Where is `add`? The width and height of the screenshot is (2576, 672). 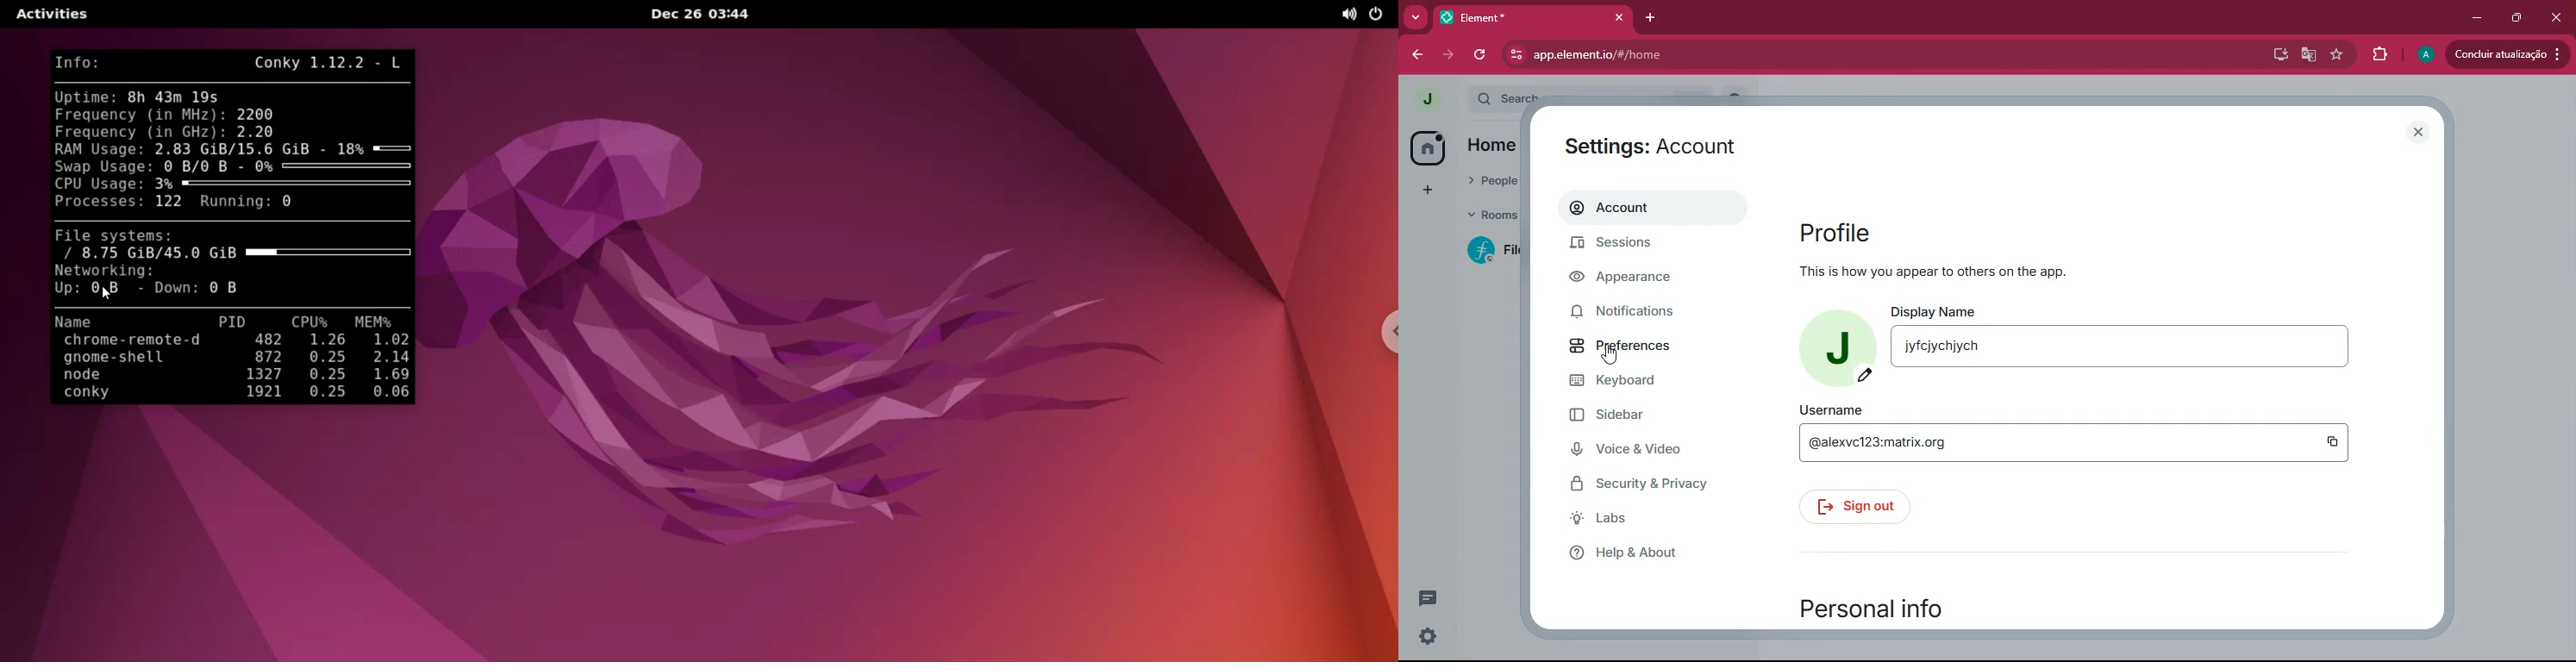
add is located at coordinates (1429, 189).